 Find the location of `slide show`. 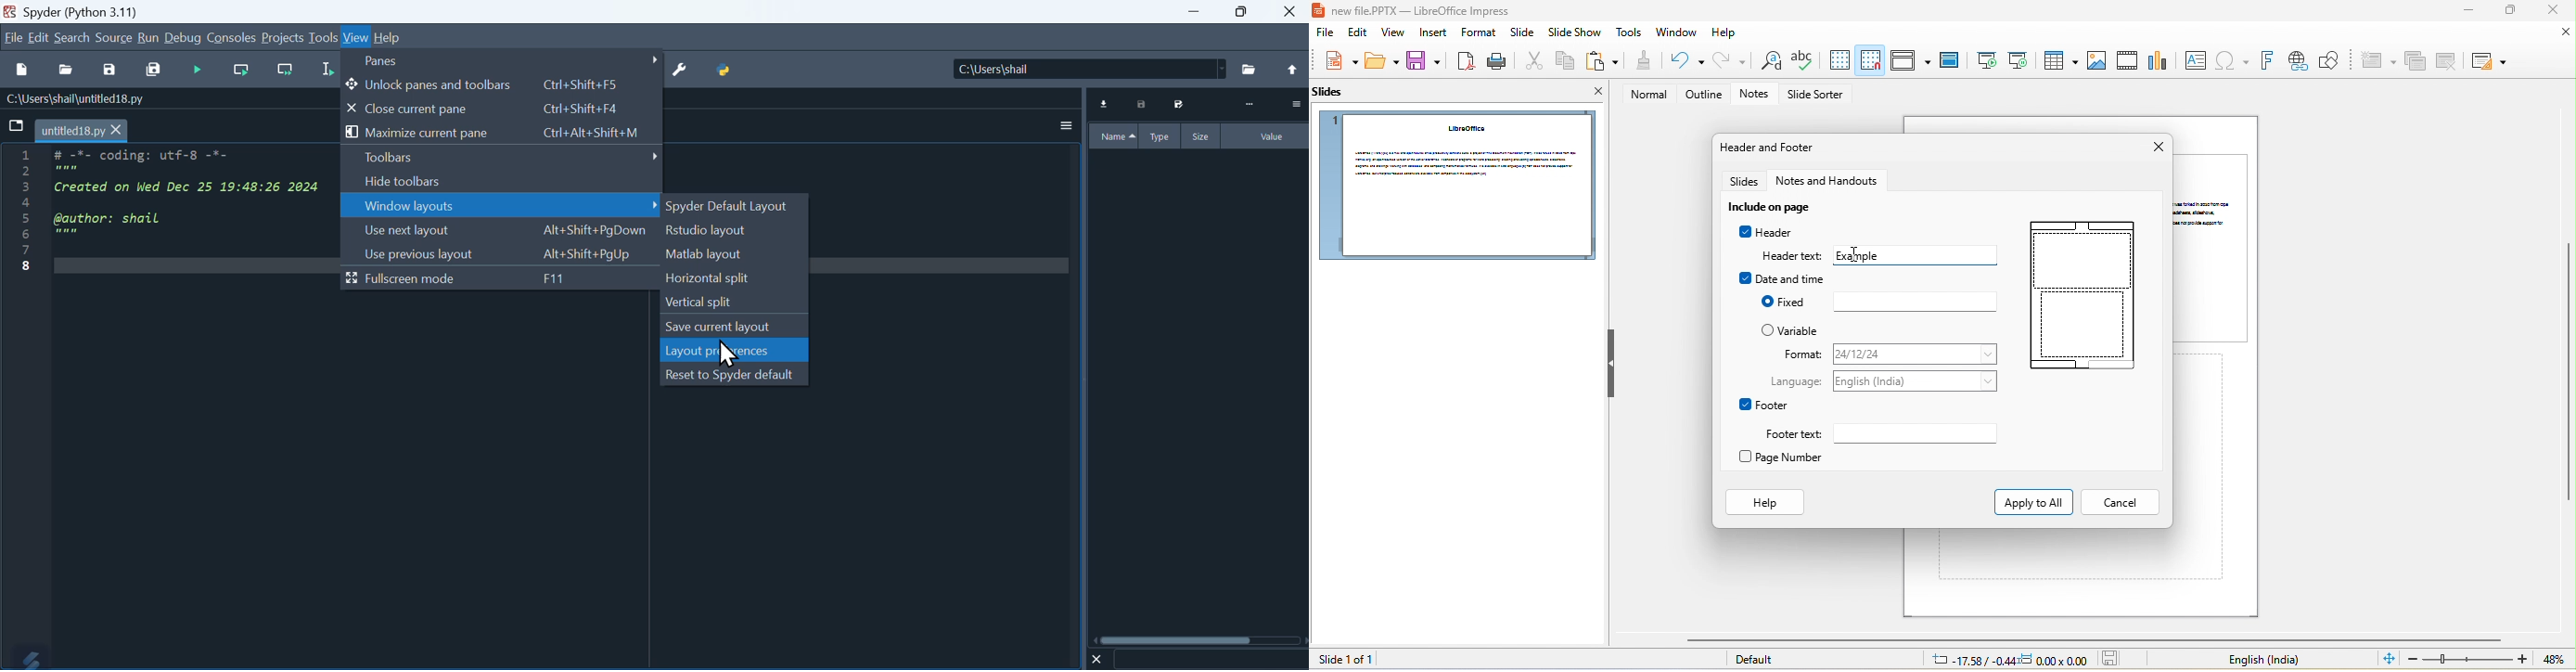

slide show is located at coordinates (1575, 34).